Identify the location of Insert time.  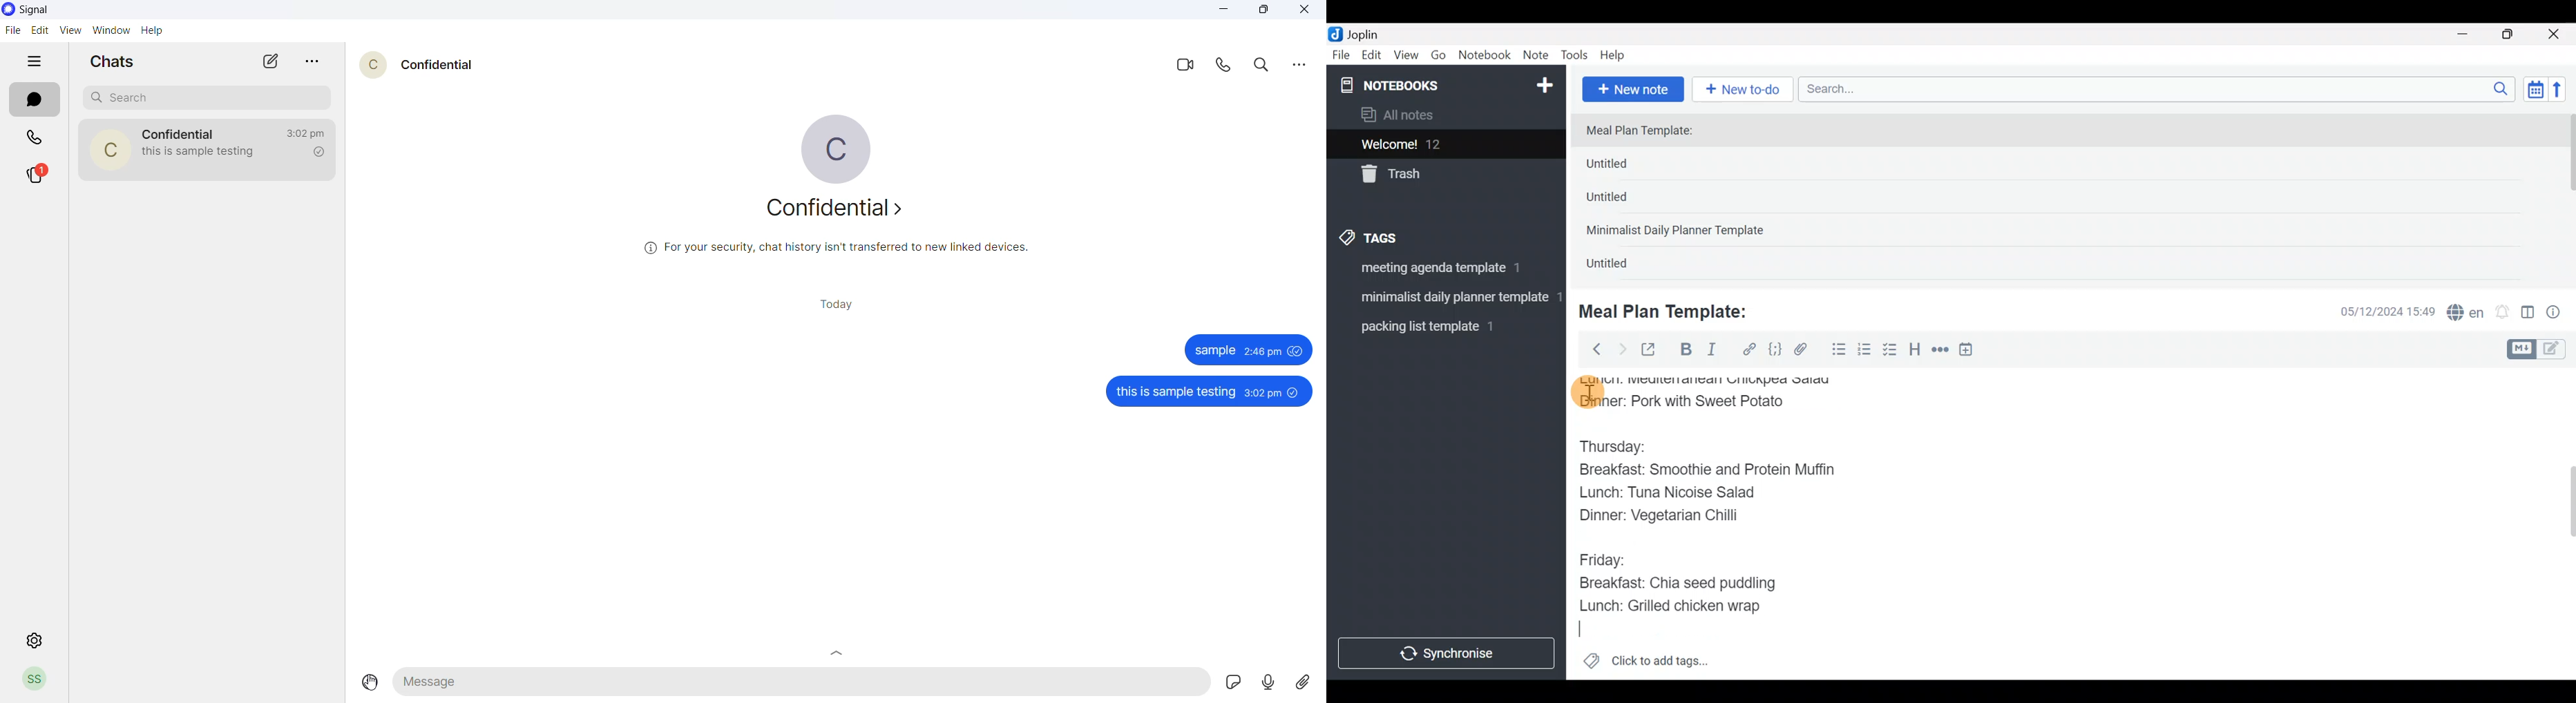
(1972, 351).